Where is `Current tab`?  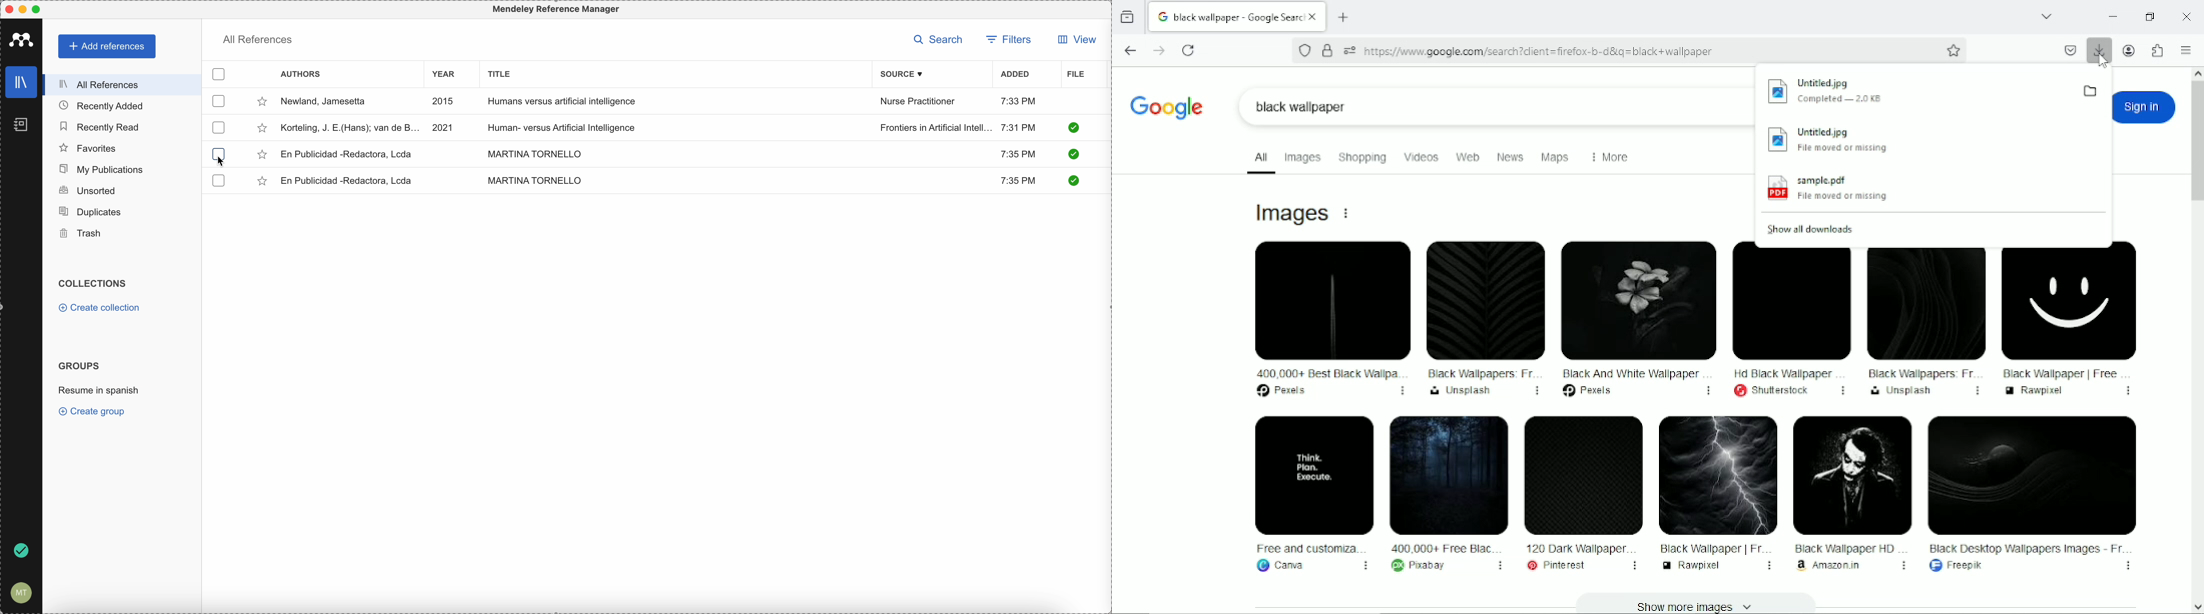
Current tab is located at coordinates (1230, 16).